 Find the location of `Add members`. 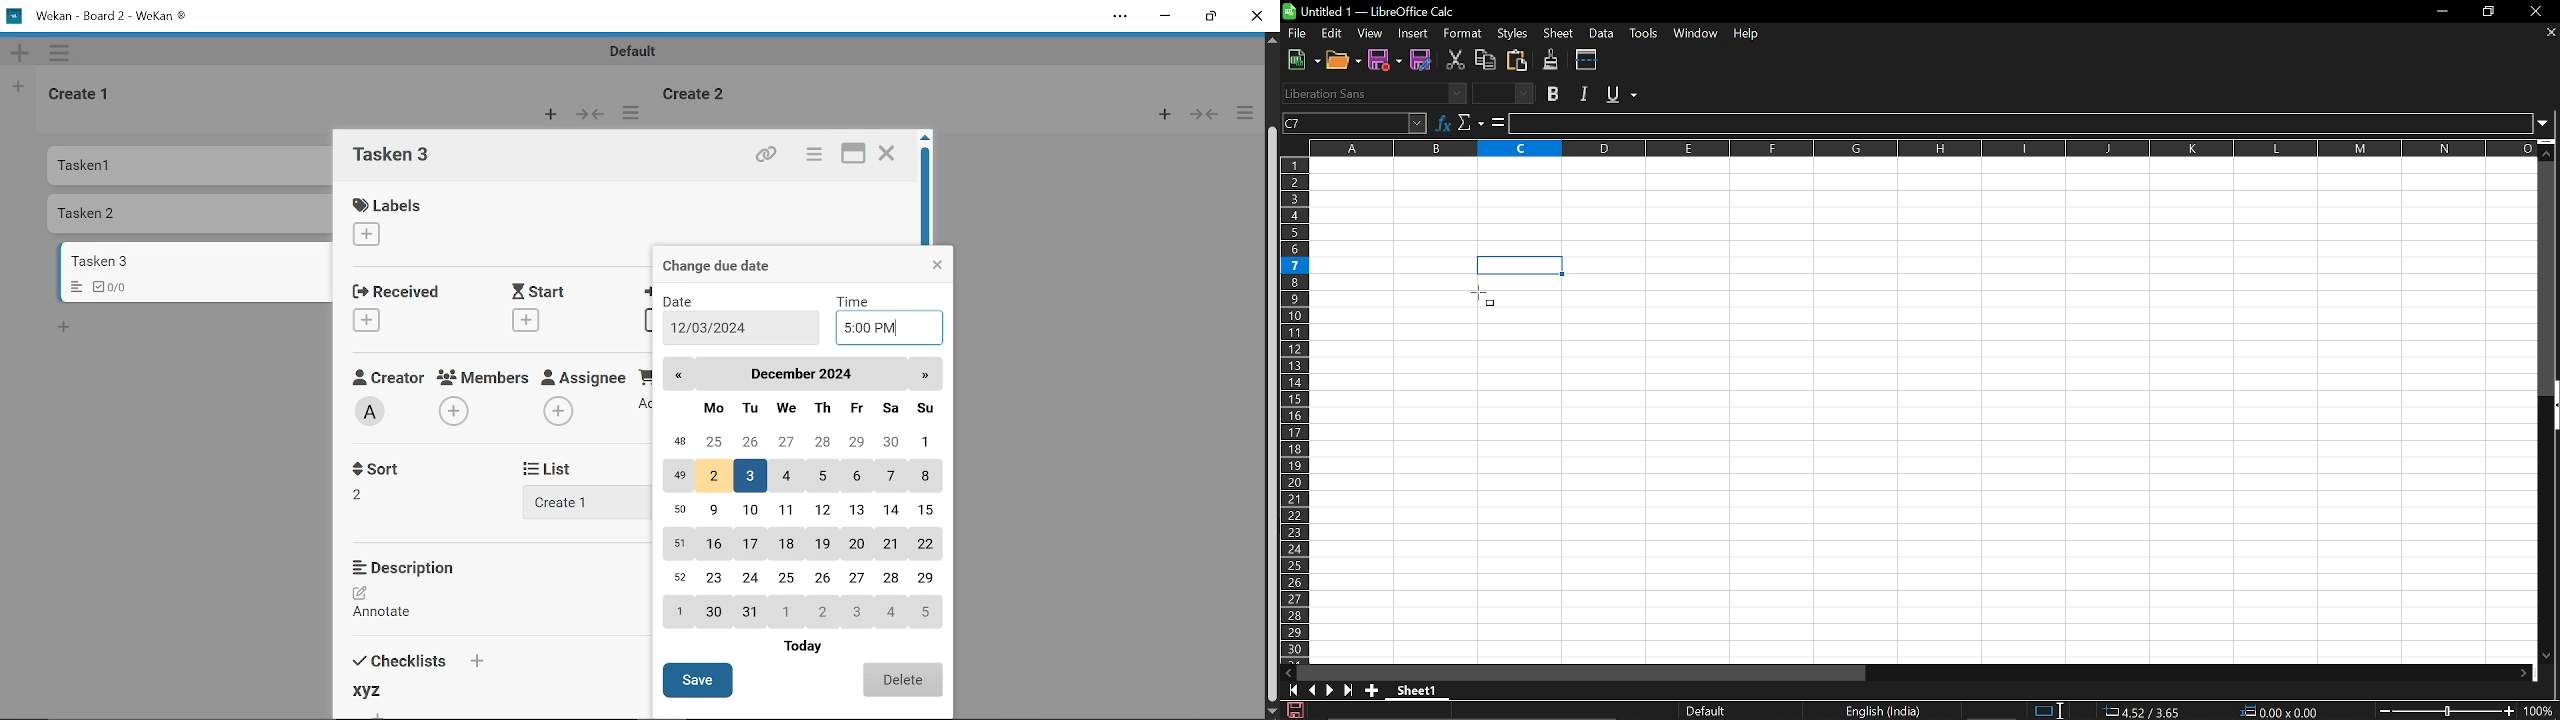

Add members is located at coordinates (456, 412).